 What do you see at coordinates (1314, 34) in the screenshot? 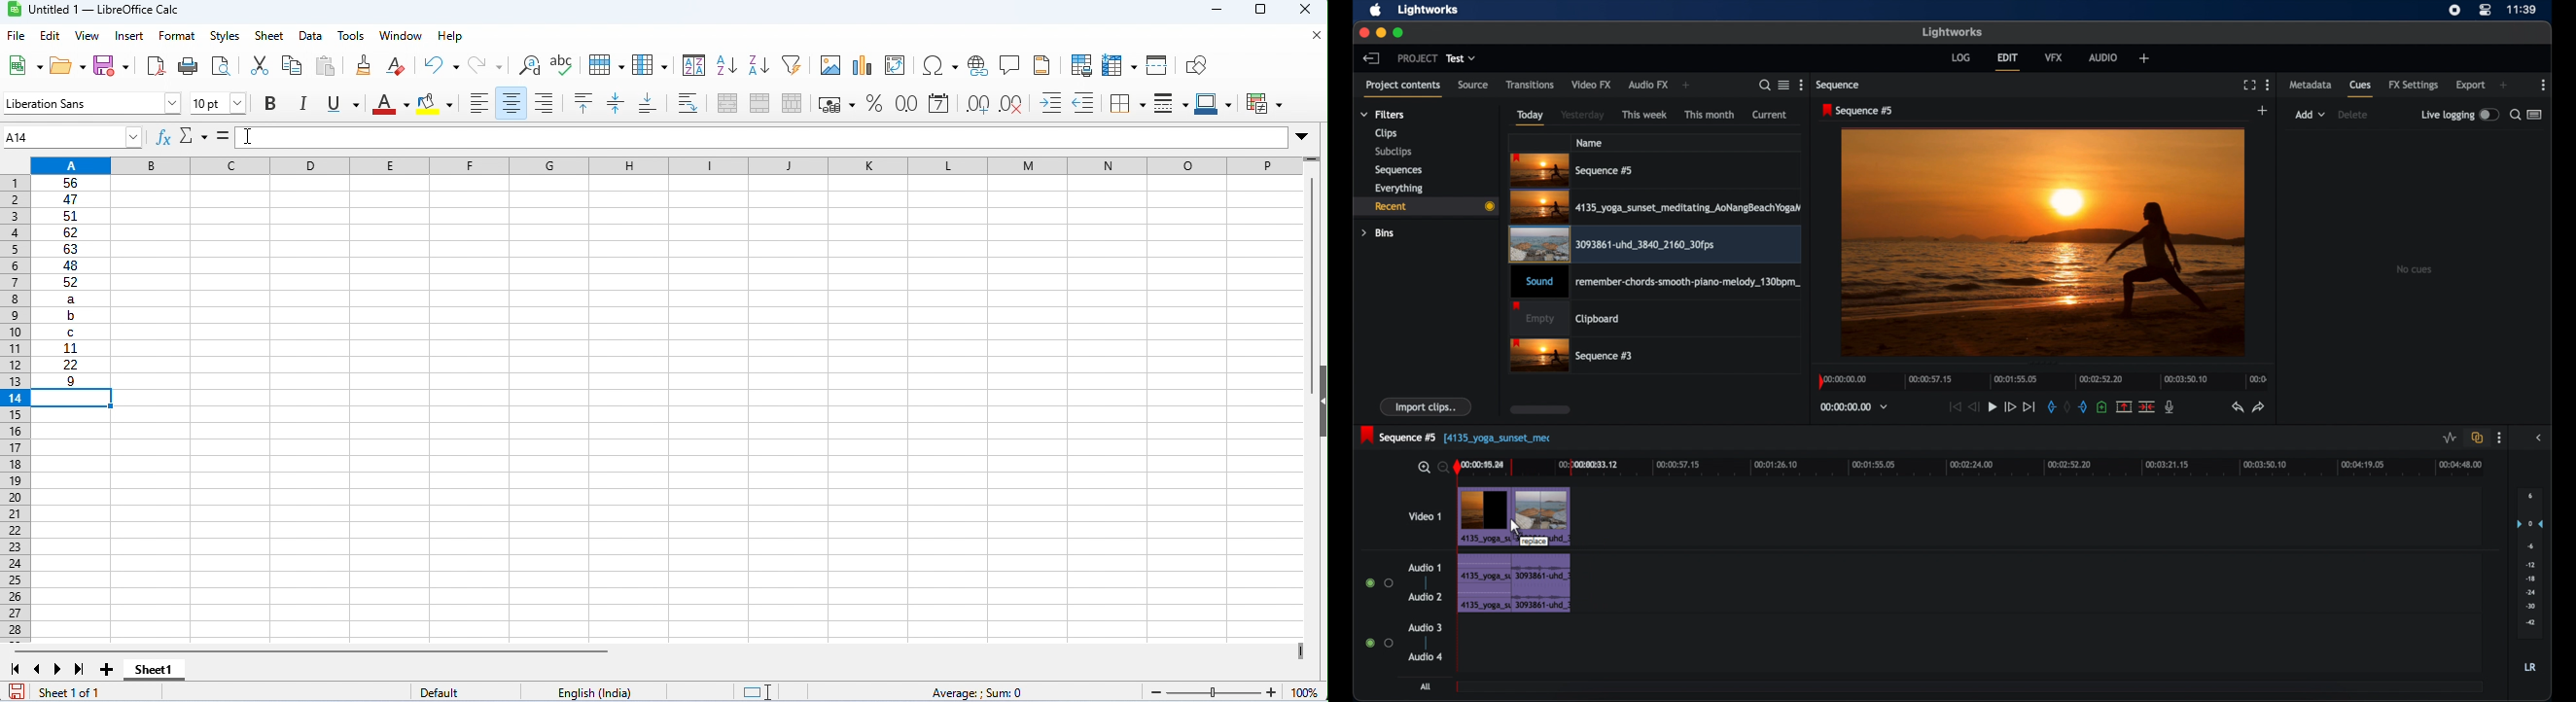
I see `close` at bounding box center [1314, 34].